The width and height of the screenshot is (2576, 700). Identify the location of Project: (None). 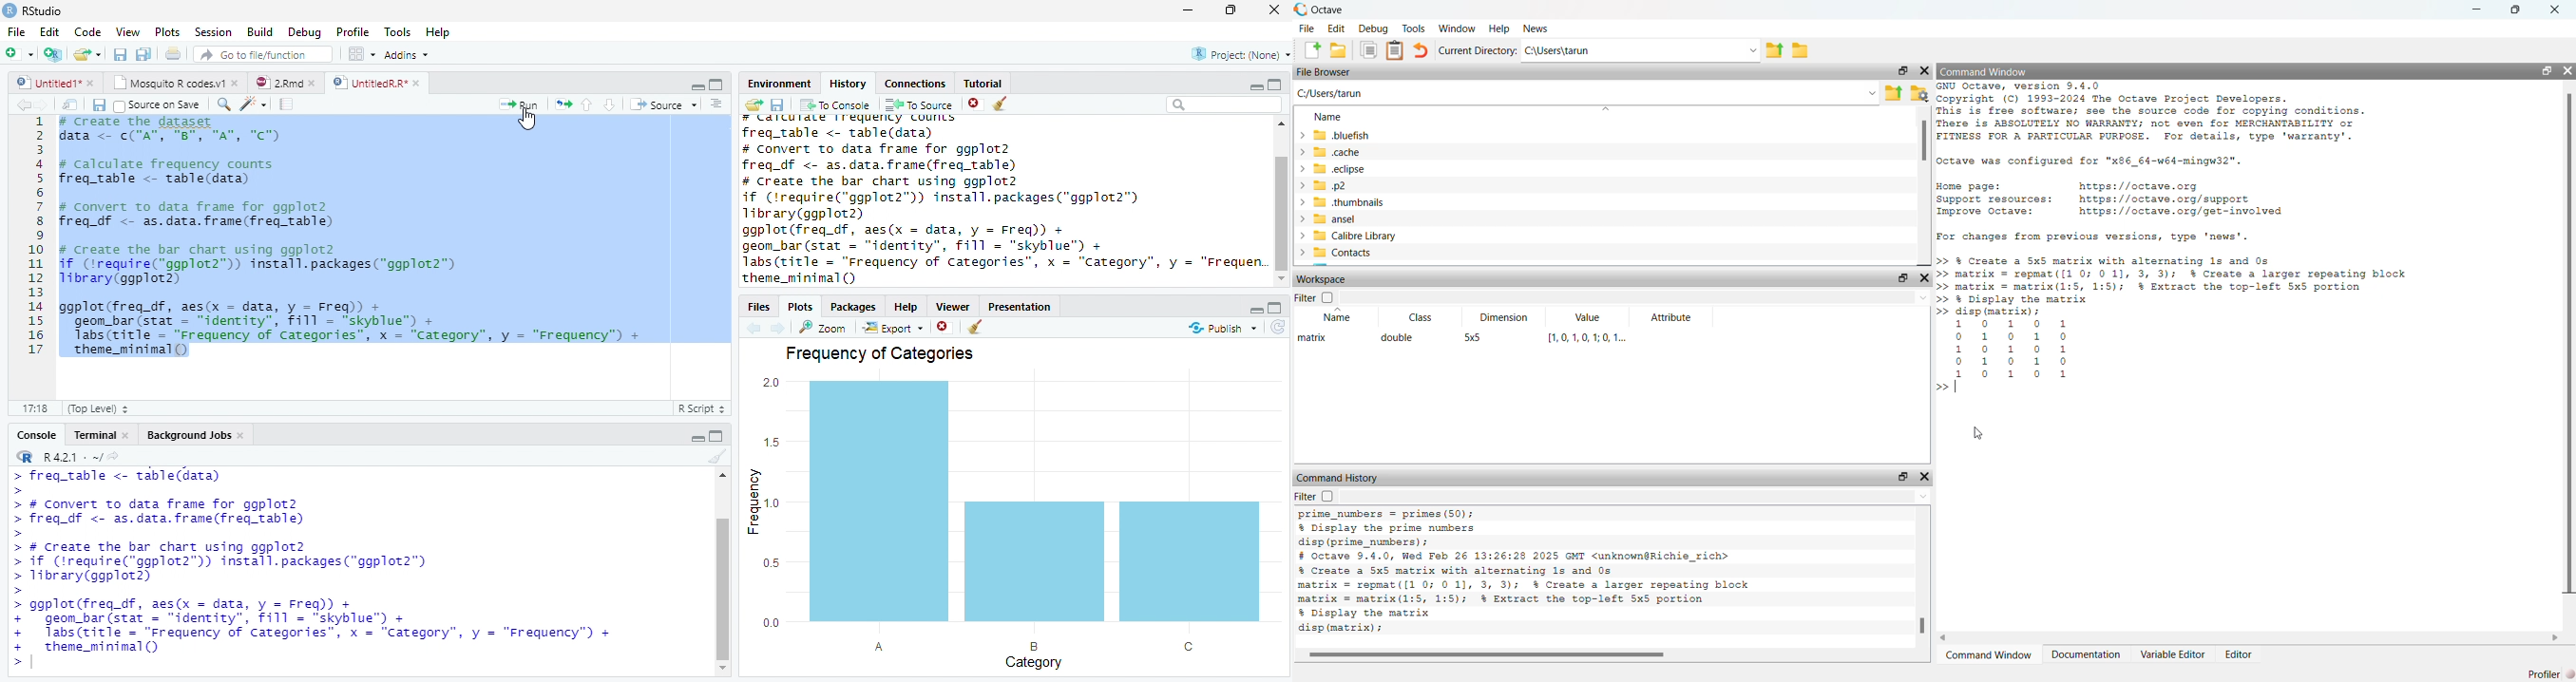
(1234, 56).